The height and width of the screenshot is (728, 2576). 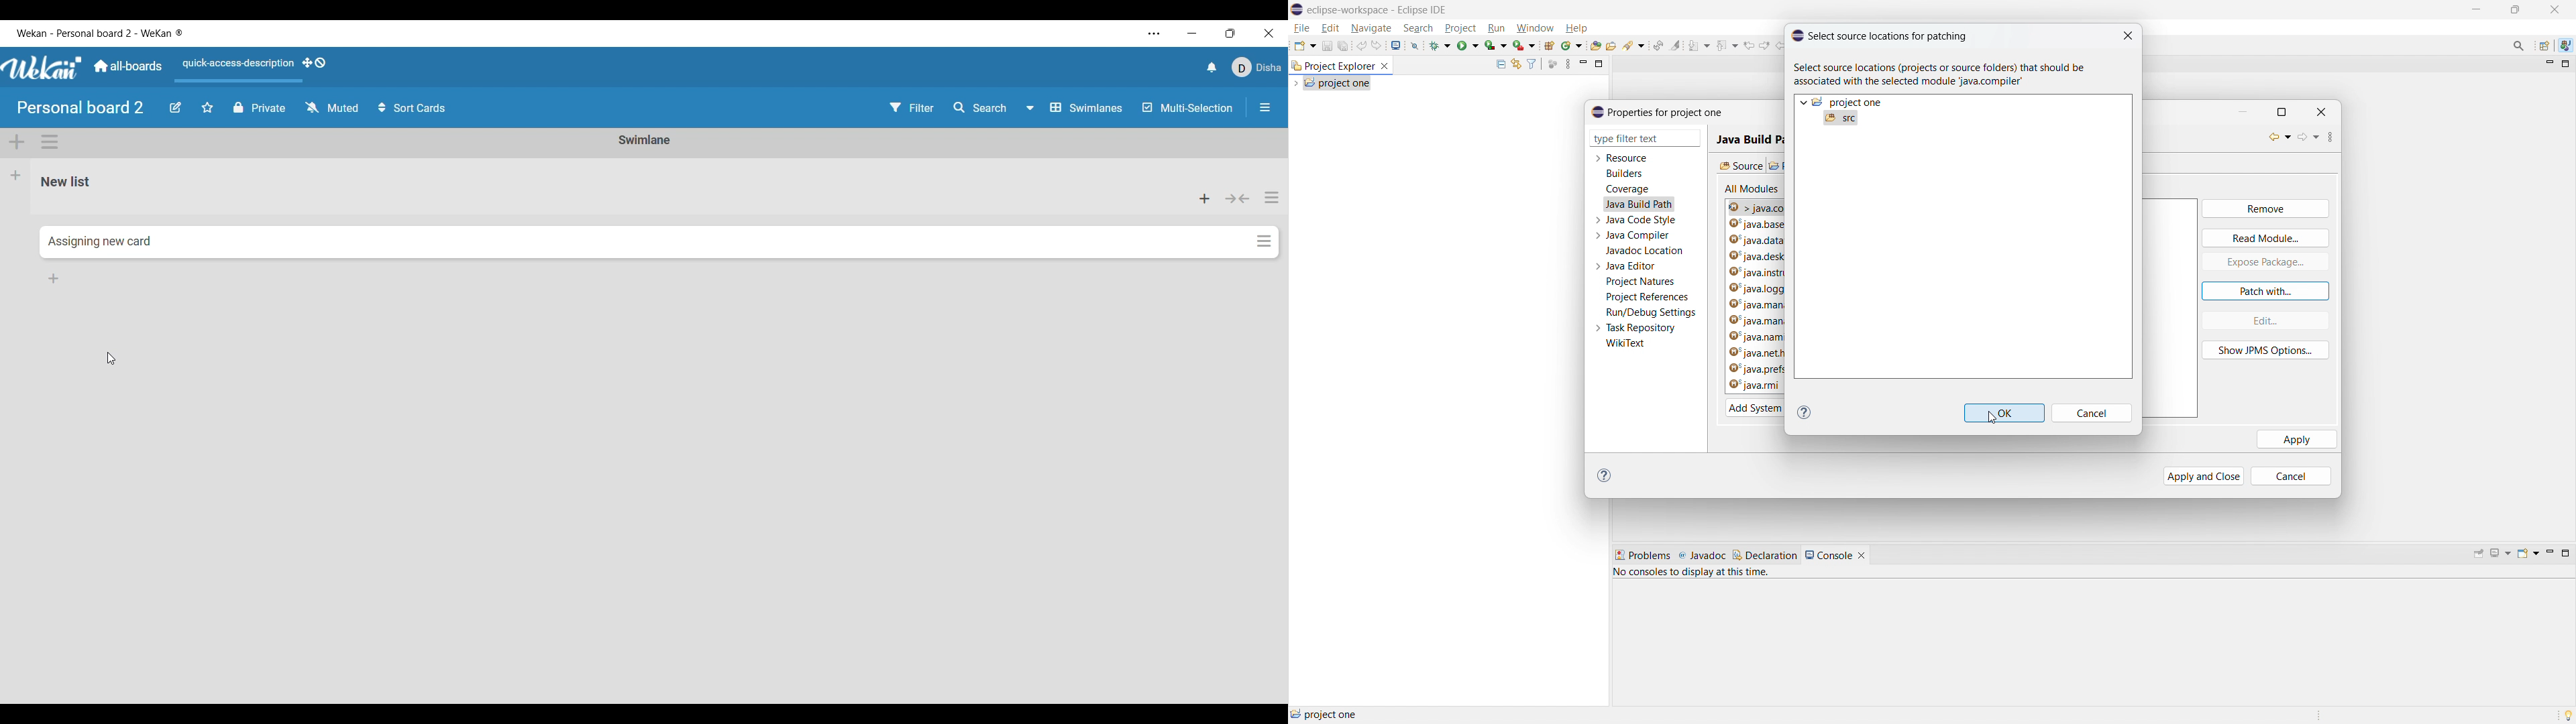 I want to click on Add swimlane, so click(x=17, y=143).